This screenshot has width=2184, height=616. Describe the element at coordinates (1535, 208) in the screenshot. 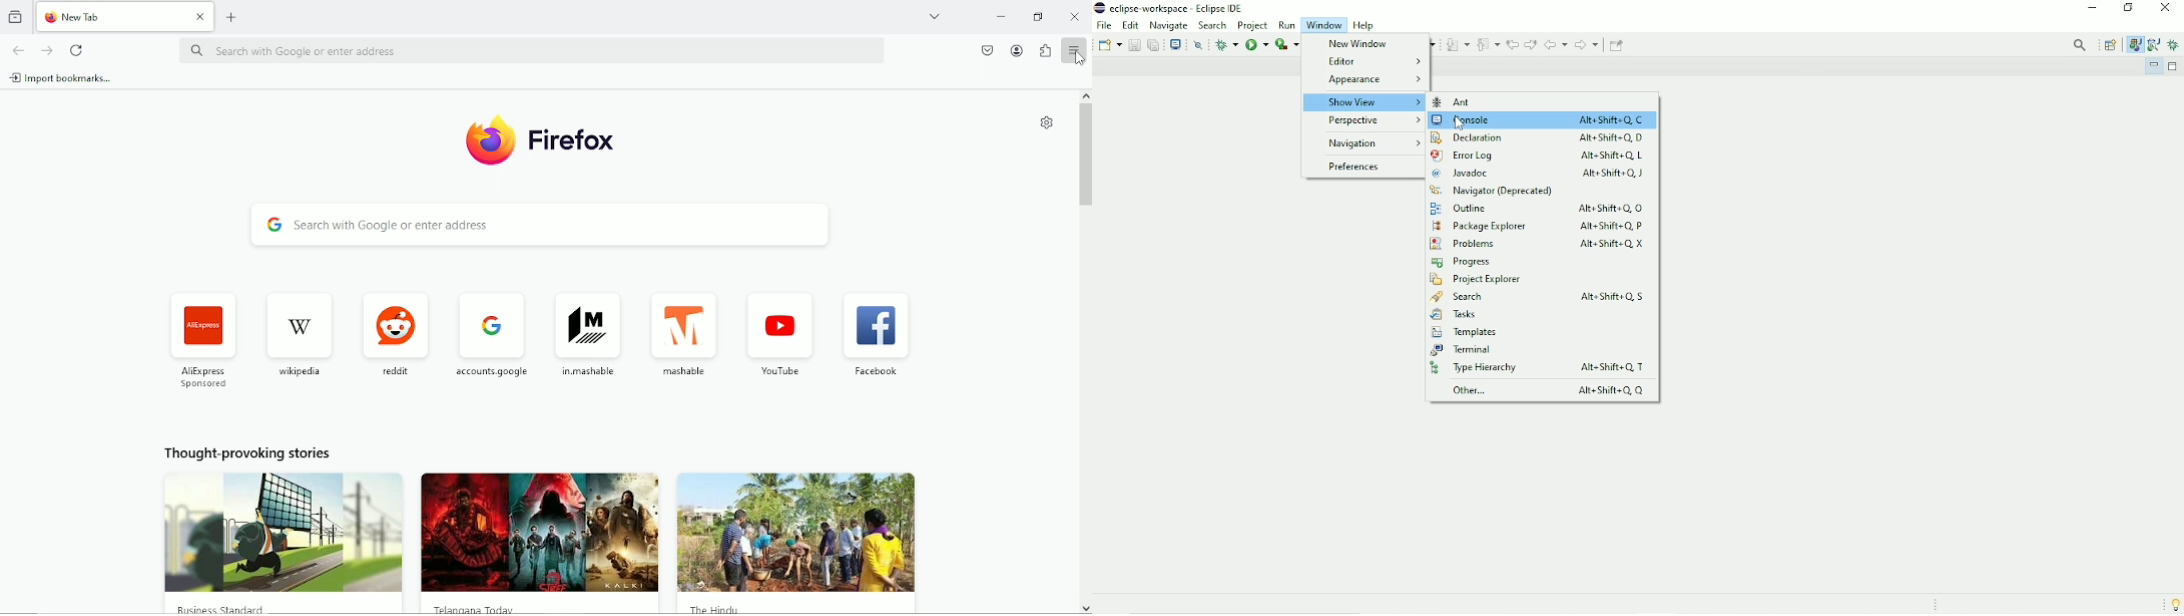

I see `Outline` at that location.